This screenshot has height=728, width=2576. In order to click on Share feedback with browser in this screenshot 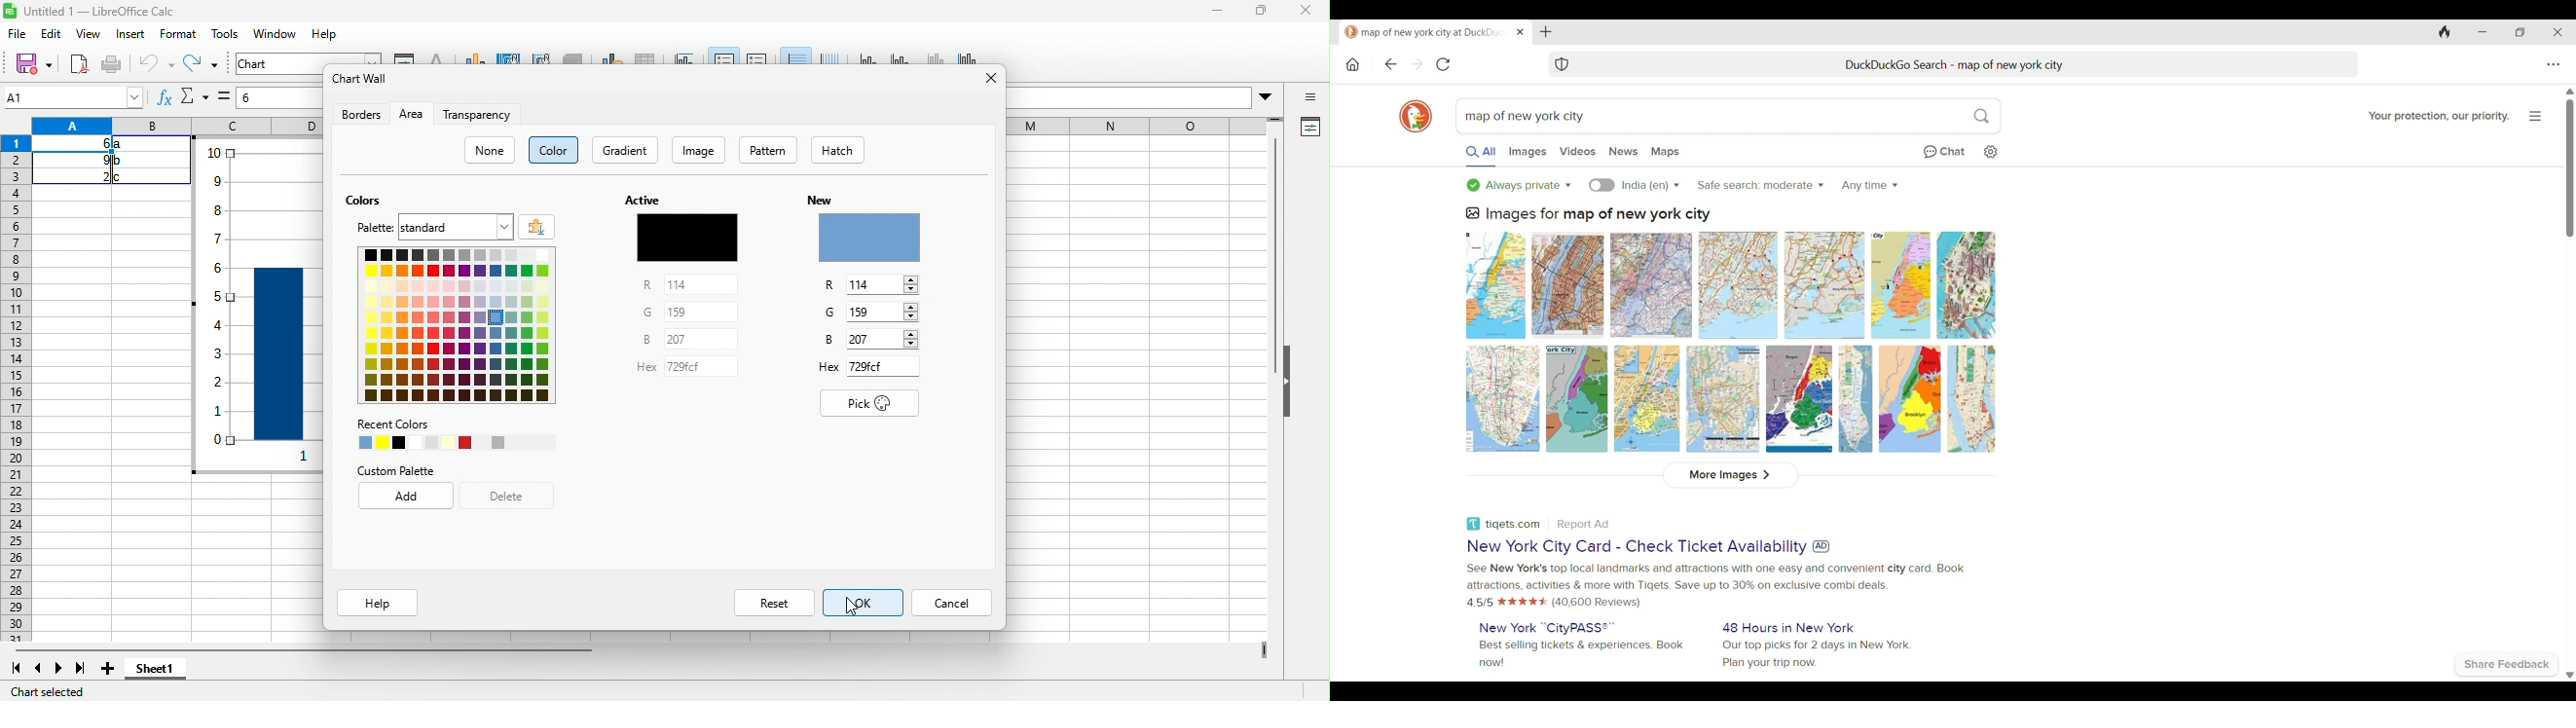, I will do `click(2507, 665)`.